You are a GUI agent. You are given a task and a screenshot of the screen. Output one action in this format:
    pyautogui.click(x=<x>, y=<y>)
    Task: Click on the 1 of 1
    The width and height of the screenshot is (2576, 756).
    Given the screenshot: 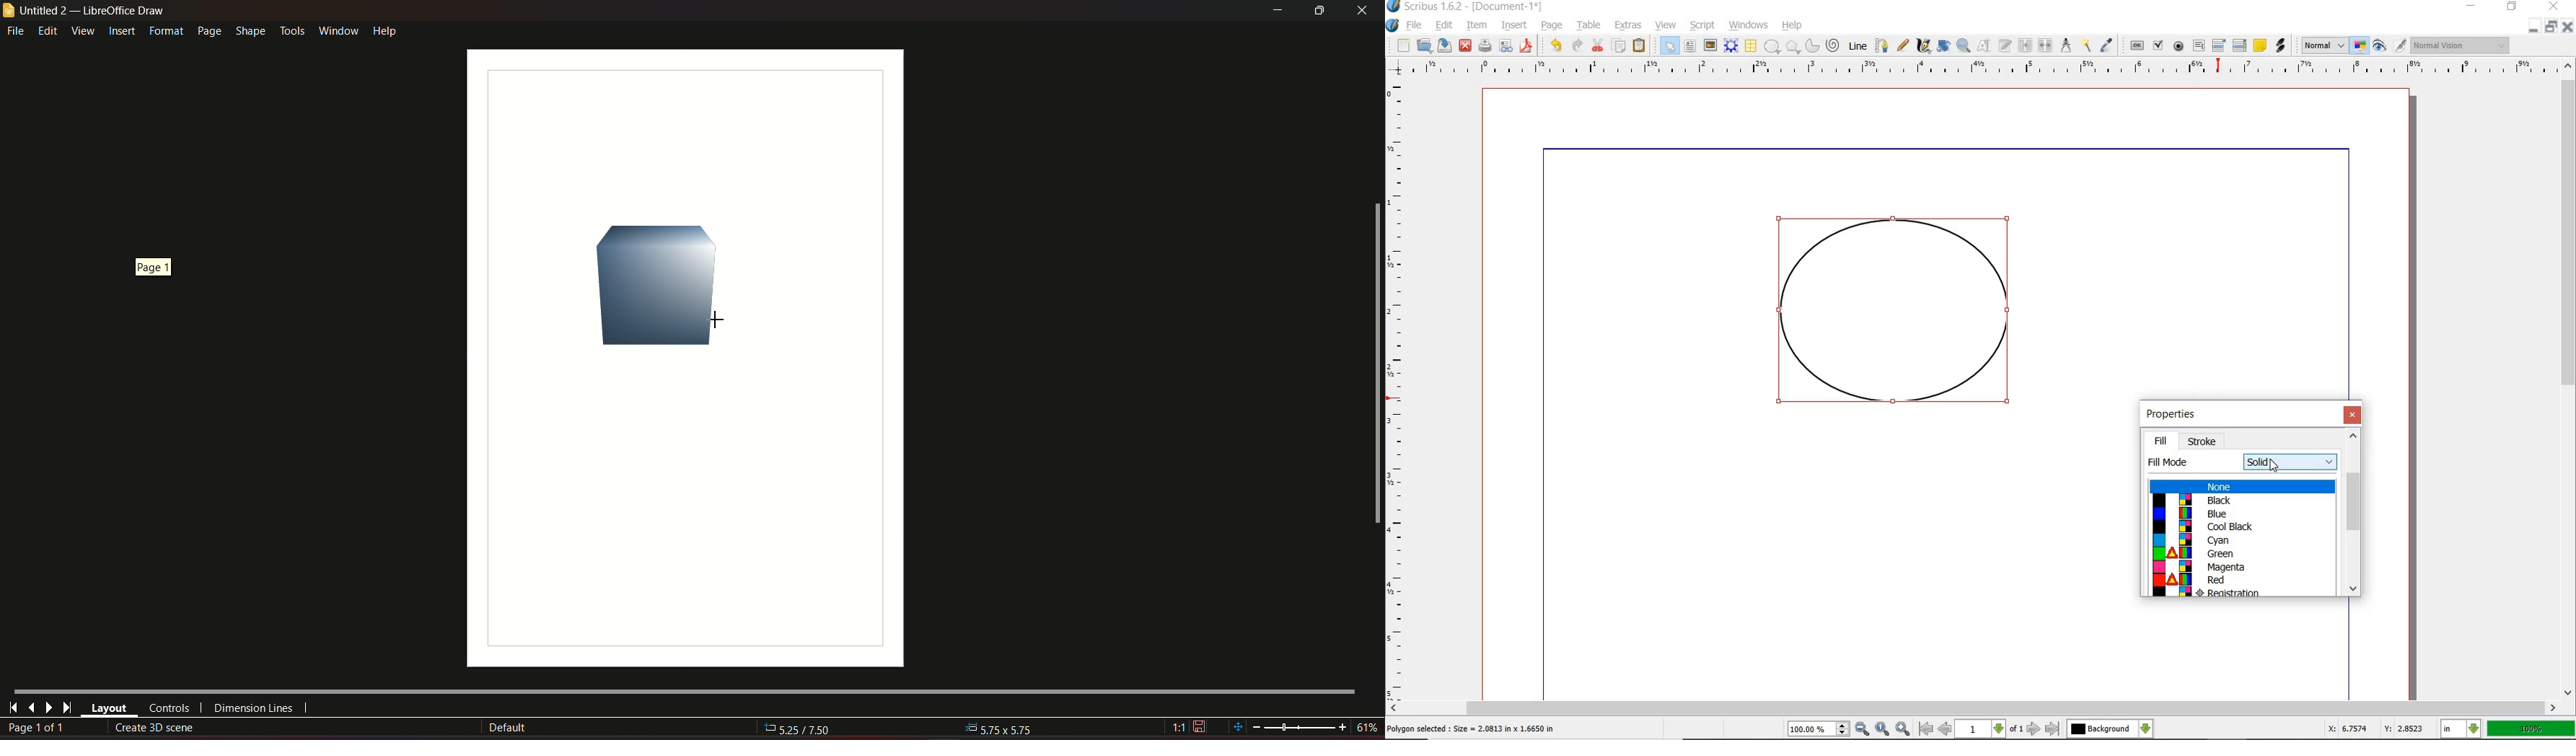 What is the action you would take?
    pyautogui.click(x=1990, y=729)
    